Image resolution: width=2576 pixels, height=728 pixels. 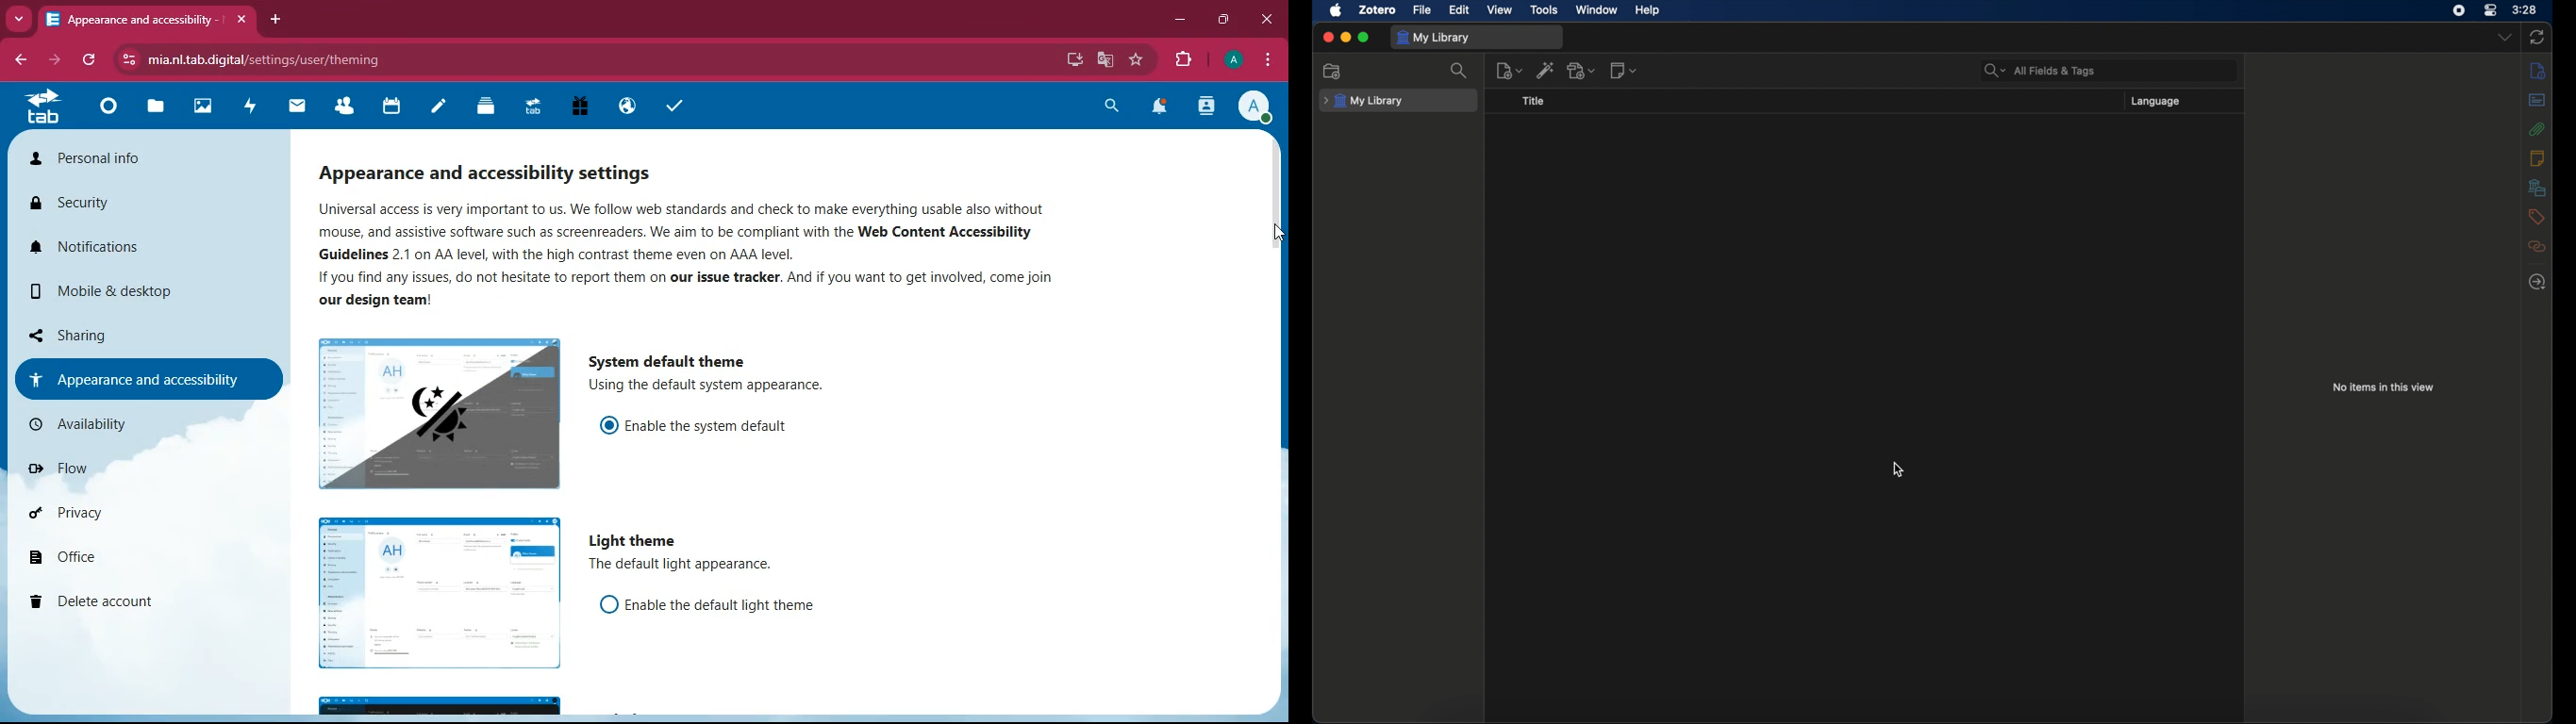 I want to click on info, so click(x=2539, y=71).